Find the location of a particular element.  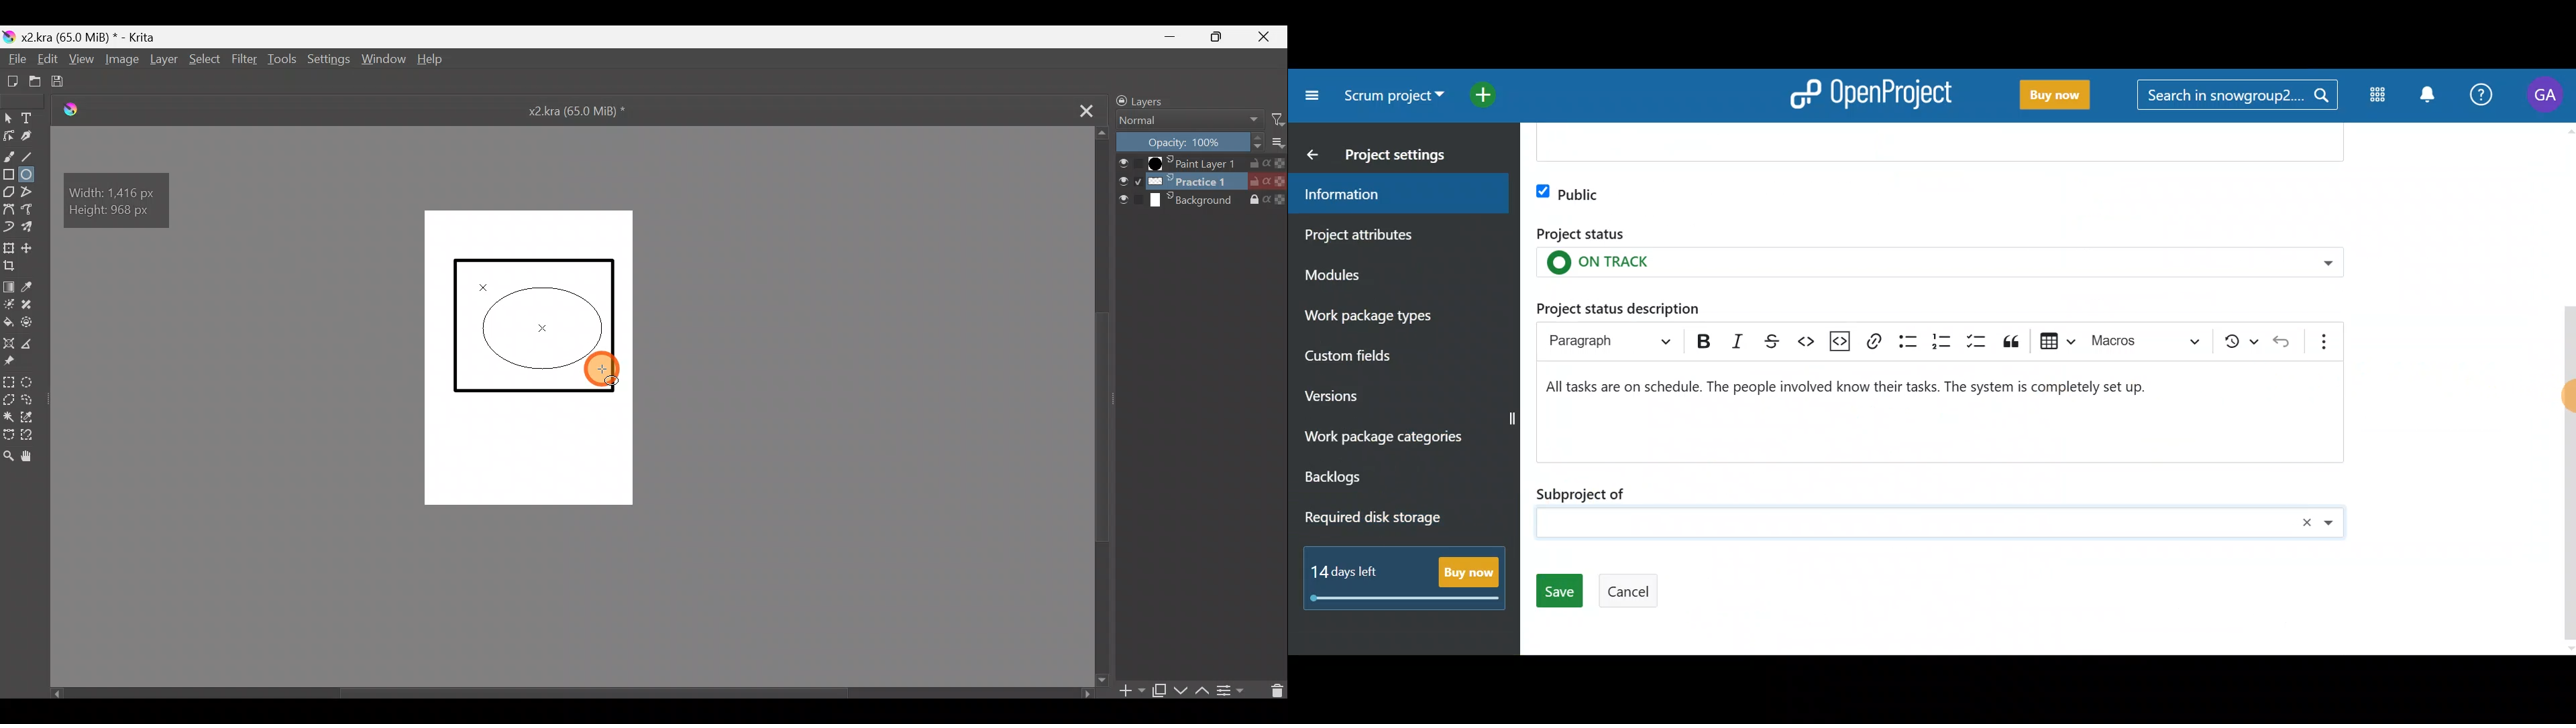

Edit is located at coordinates (50, 60).